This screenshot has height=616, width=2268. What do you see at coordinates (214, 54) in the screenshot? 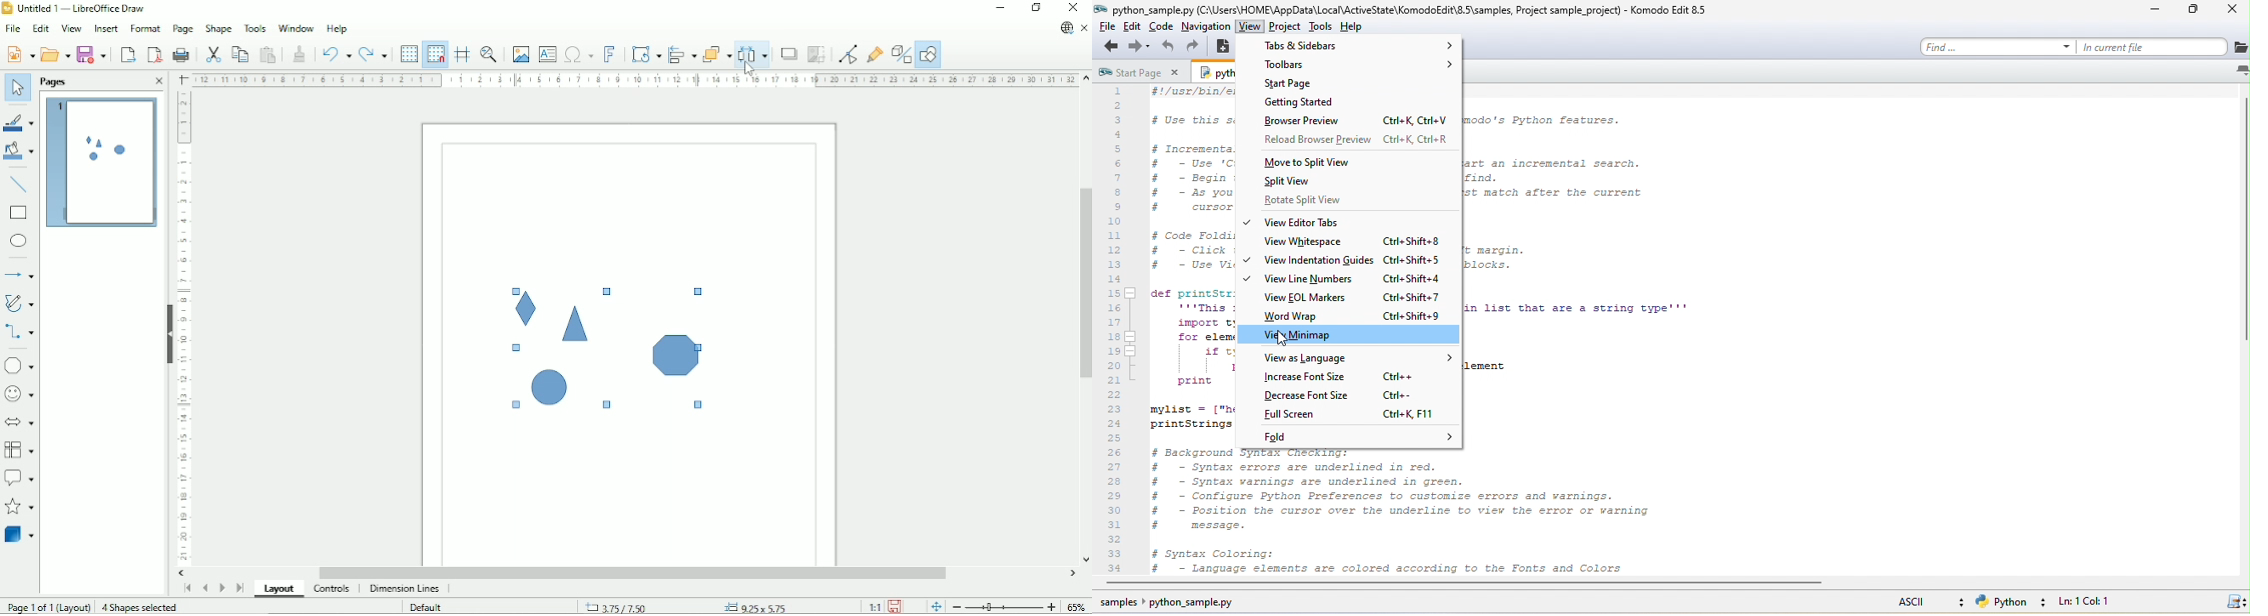
I see `Cut` at bounding box center [214, 54].